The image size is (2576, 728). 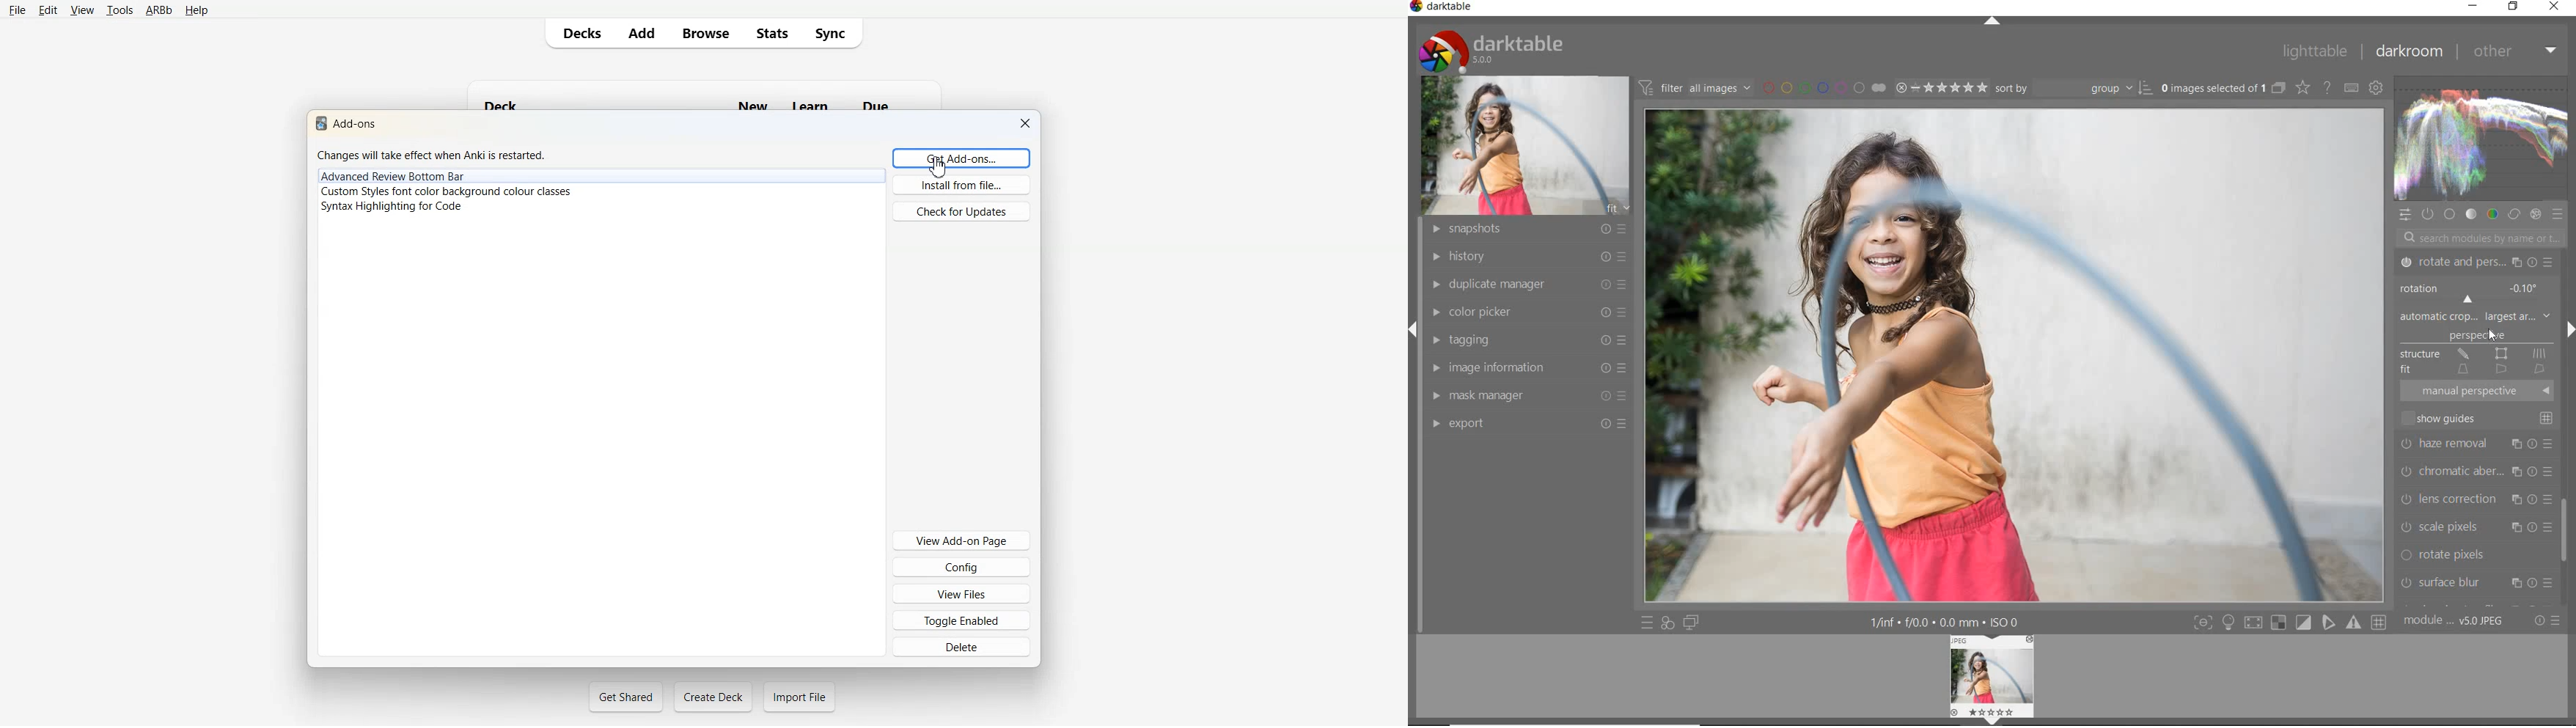 I want to click on Syntax Highlight for code, so click(x=601, y=207).